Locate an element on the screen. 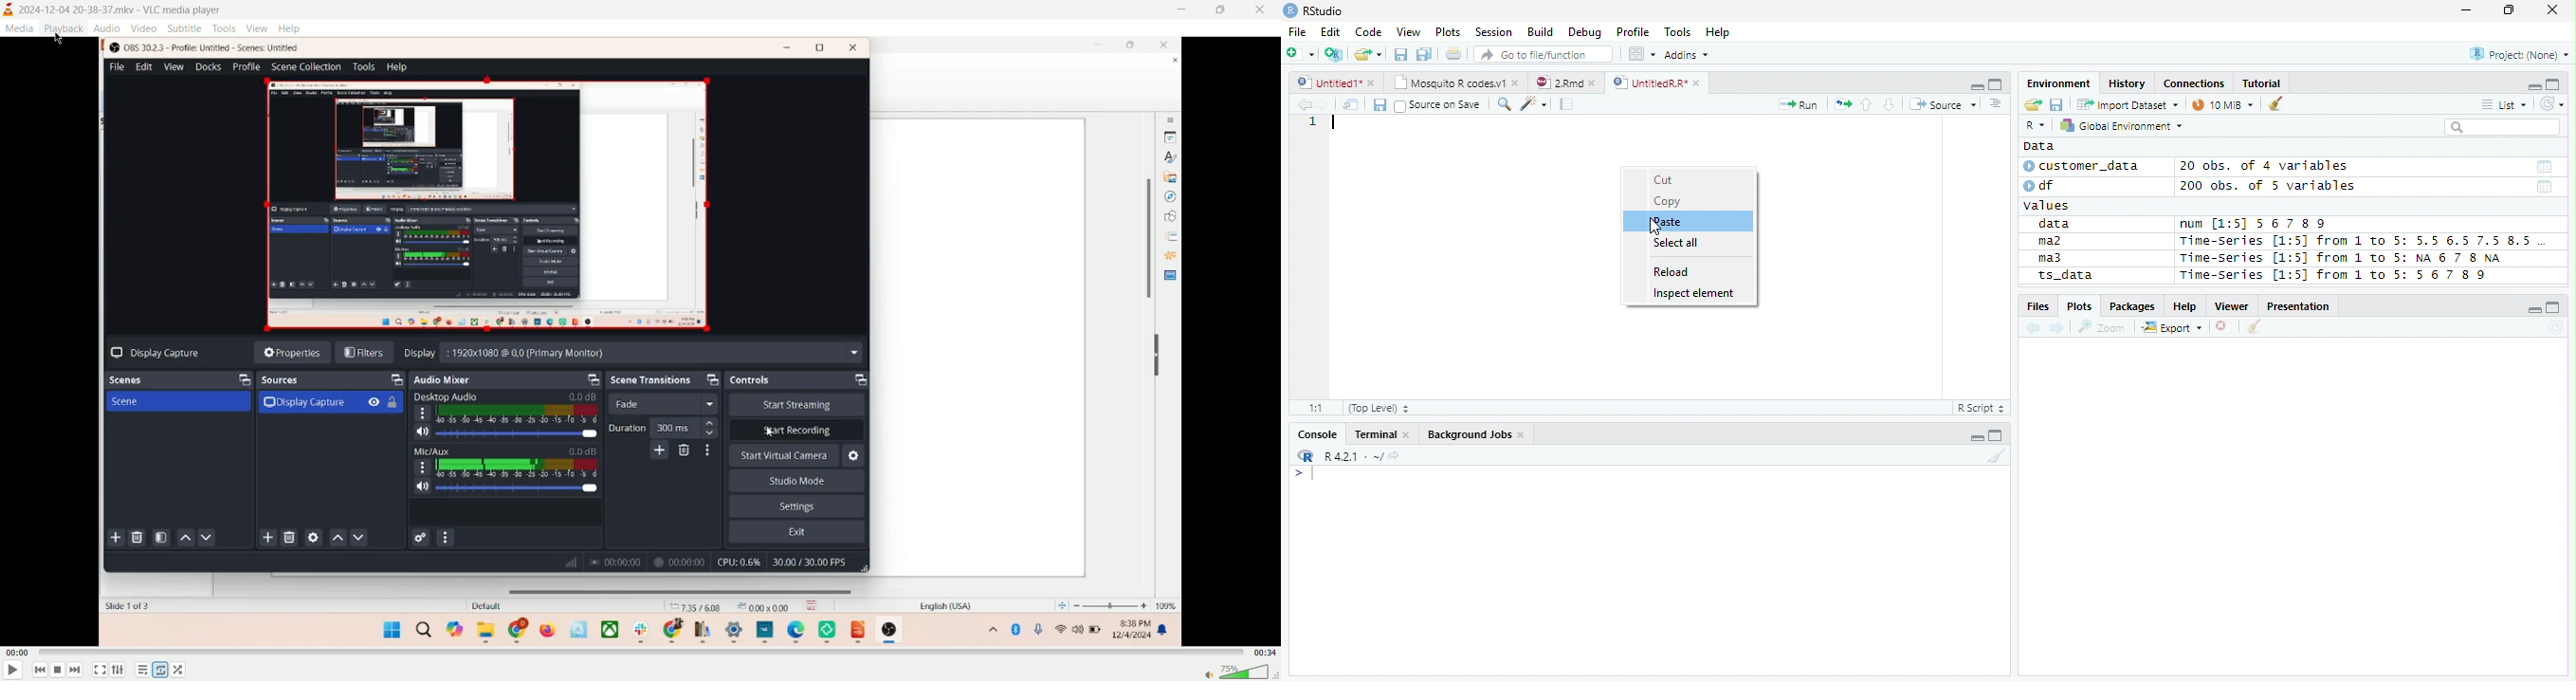 This screenshot has height=700, width=2576. Help is located at coordinates (1720, 32).